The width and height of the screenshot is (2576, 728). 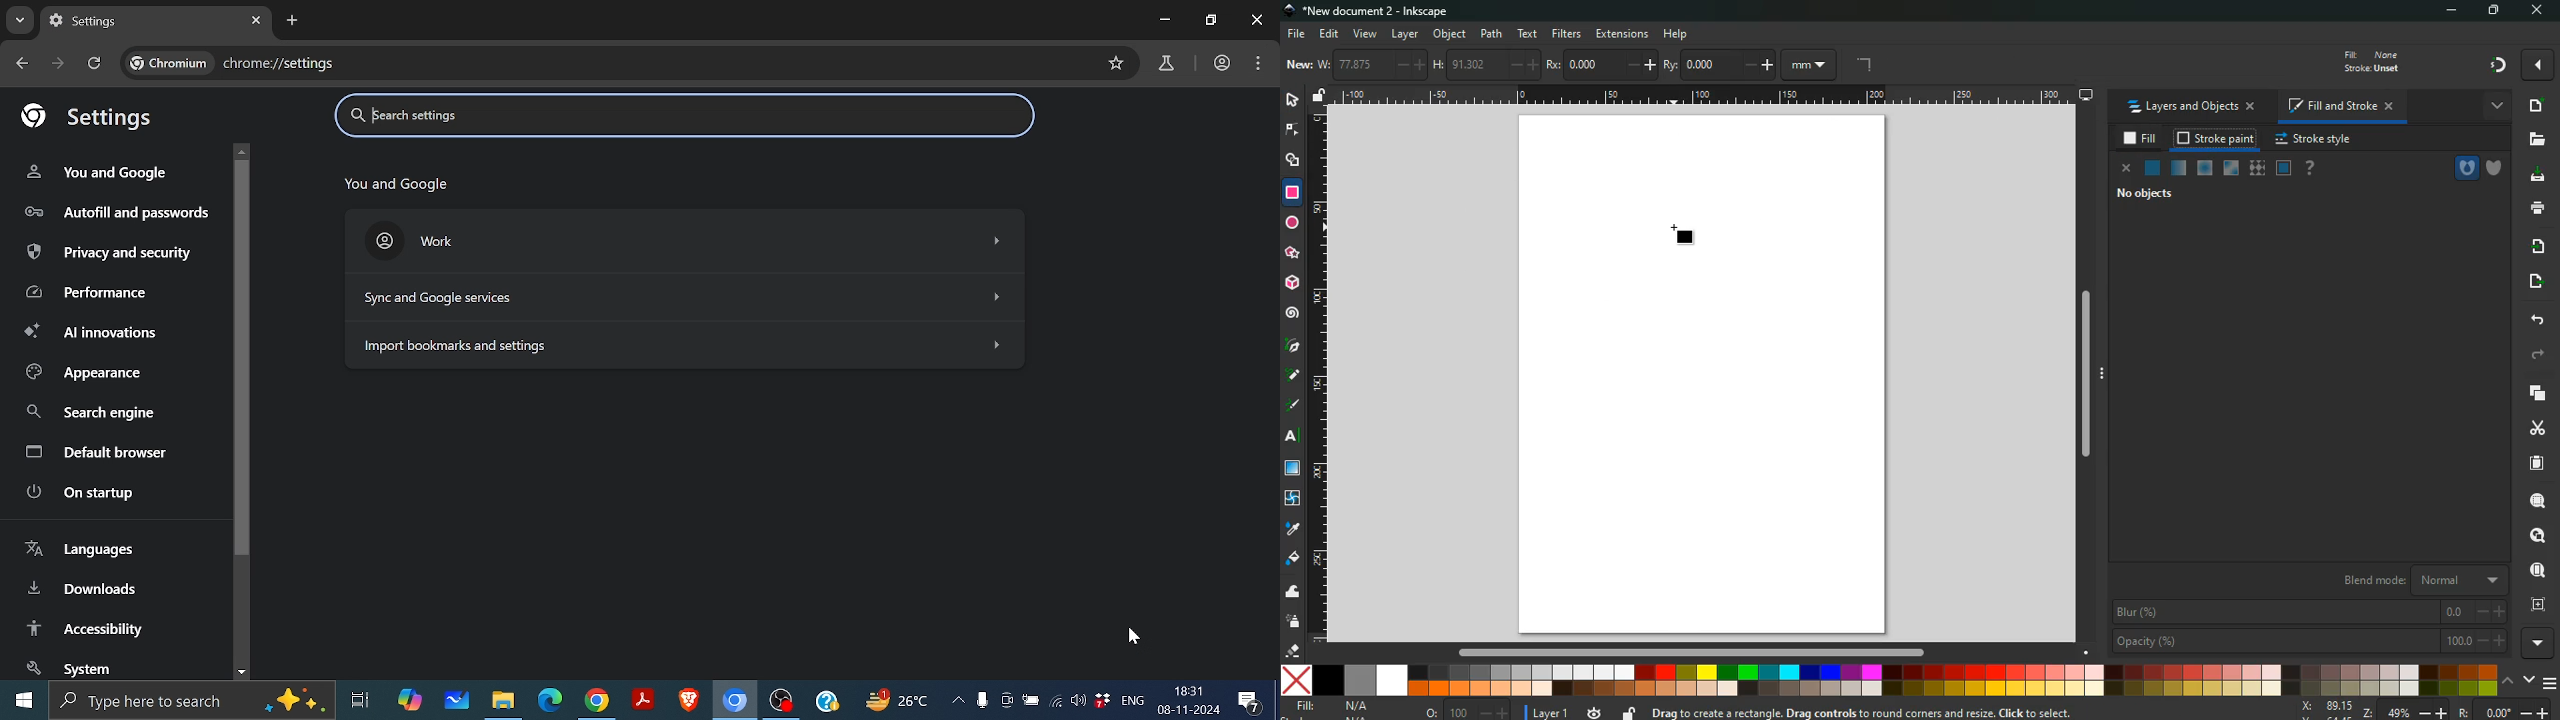 What do you see at coordinates (111, 255) in the screenshot?
I see `privacy and security` at bounding box center [111, 255].